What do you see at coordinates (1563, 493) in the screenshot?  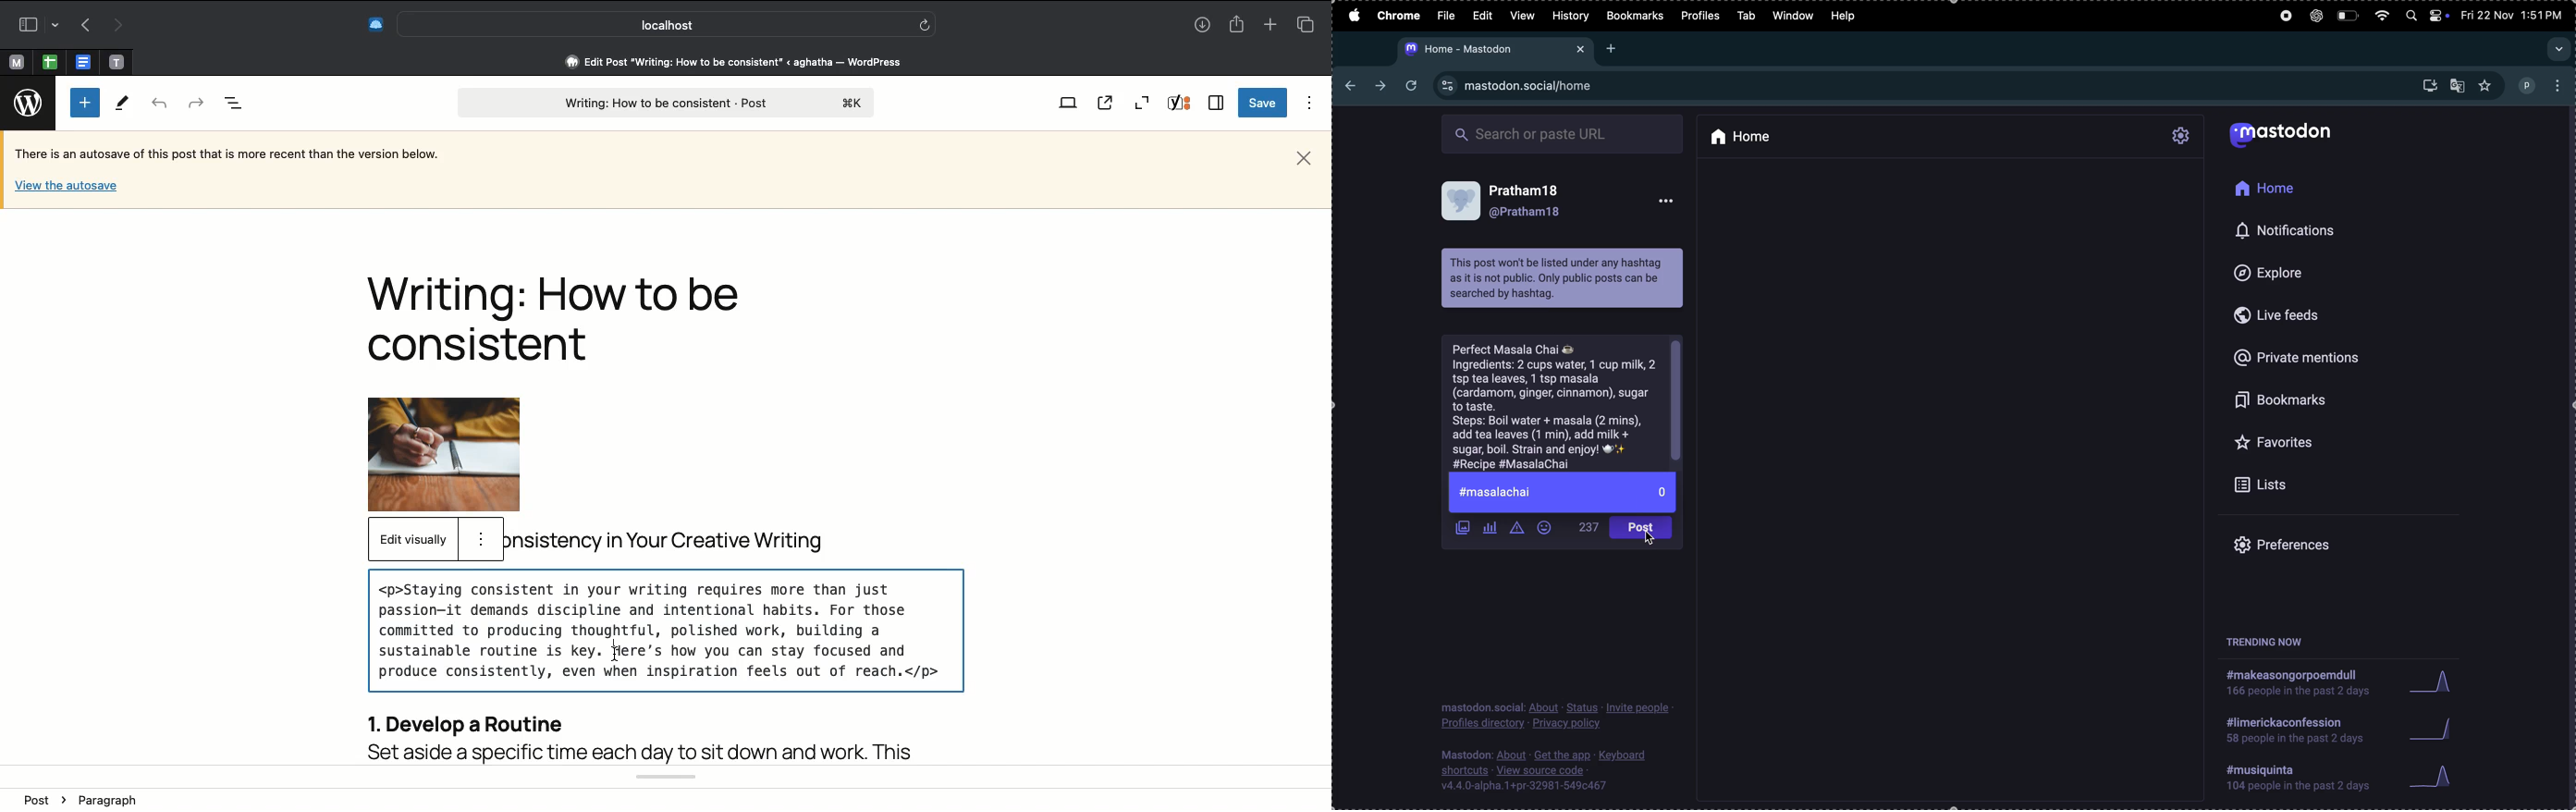 I see `hashtag` at bounding box center [1563, 493].